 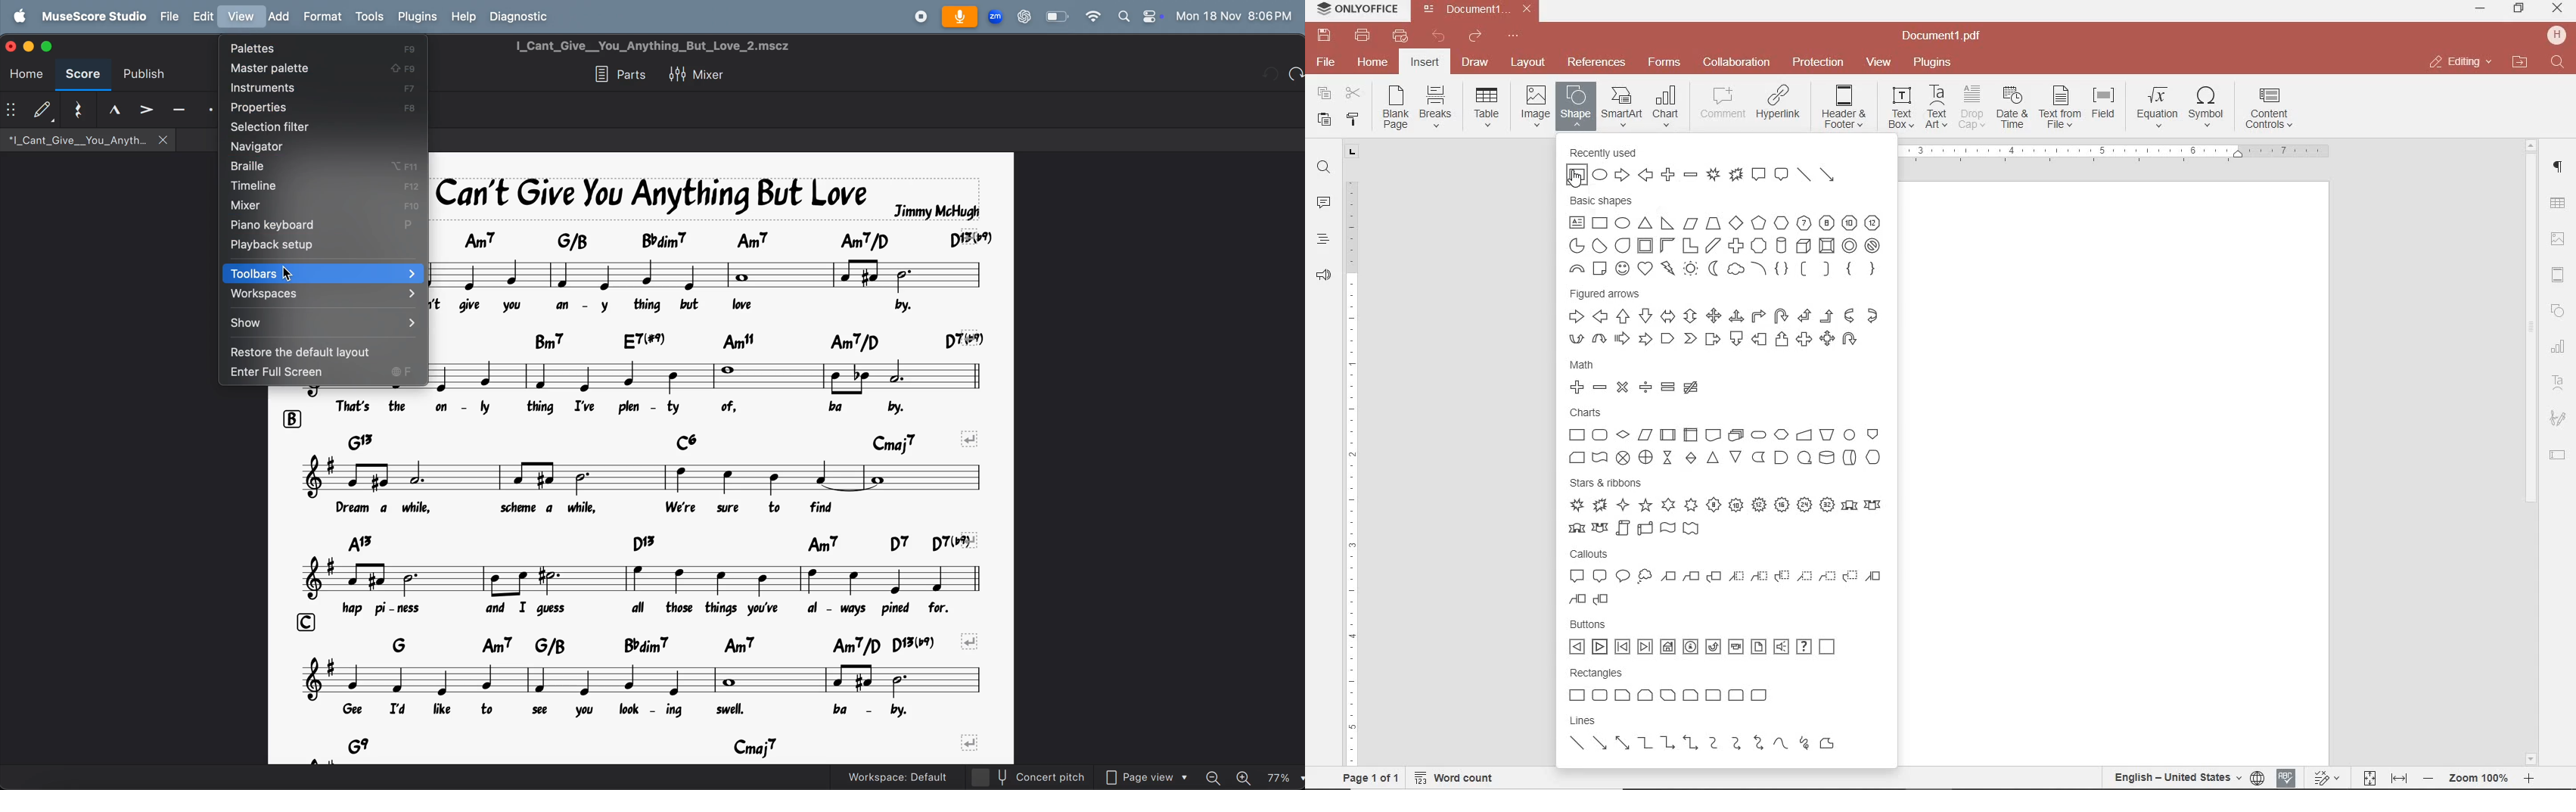 I want to click on record, so click(x=918, y=16).